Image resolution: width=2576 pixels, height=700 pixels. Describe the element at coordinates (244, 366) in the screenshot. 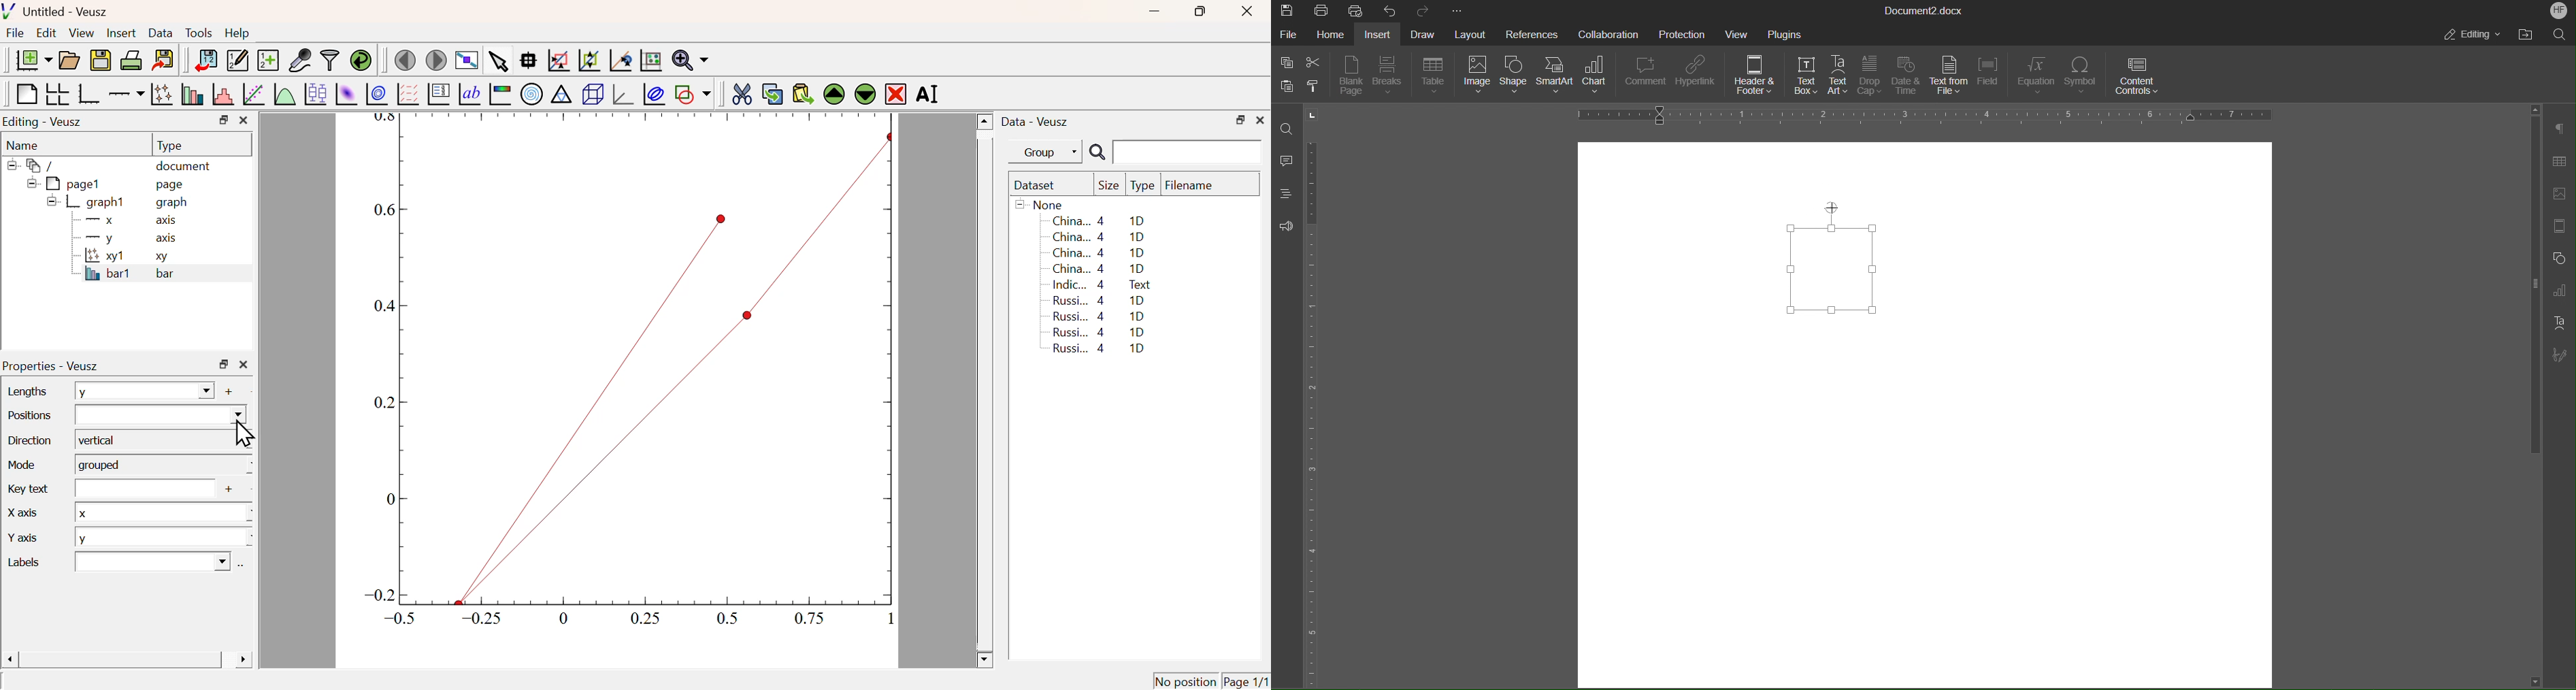

I see `Close` at that location.